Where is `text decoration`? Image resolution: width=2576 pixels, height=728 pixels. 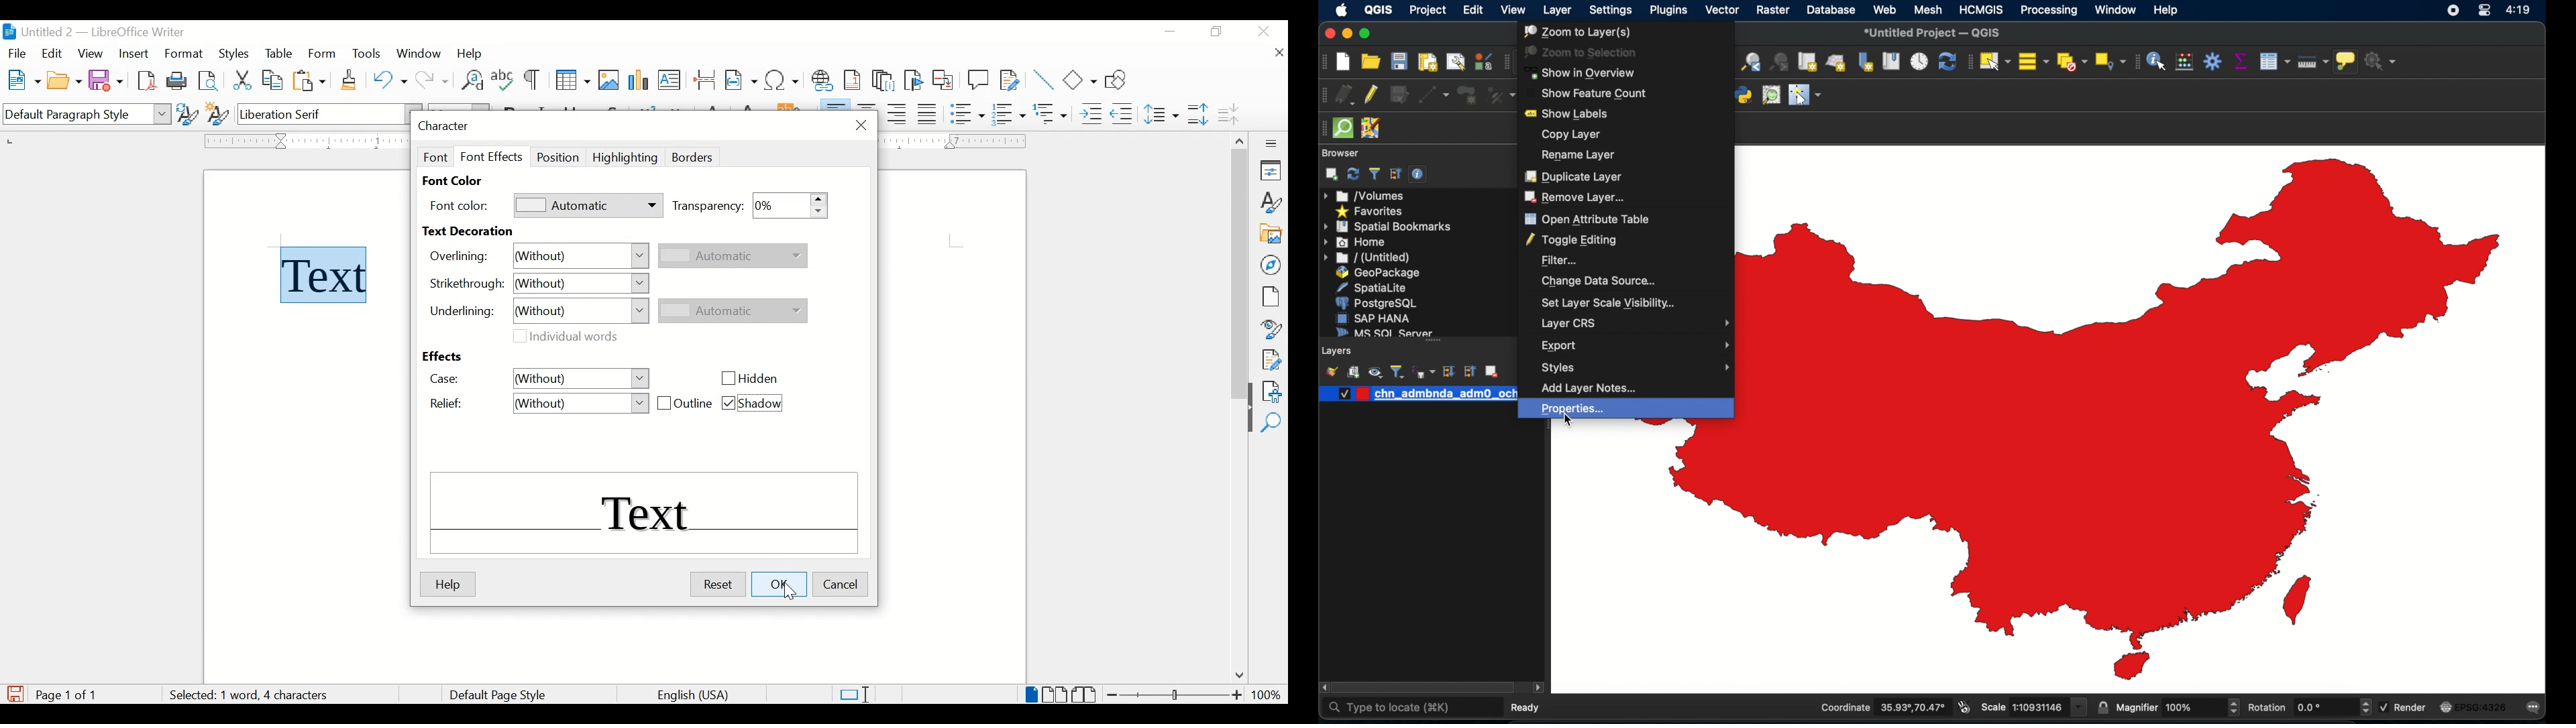 text decoration is located at coordinates (468, 231).